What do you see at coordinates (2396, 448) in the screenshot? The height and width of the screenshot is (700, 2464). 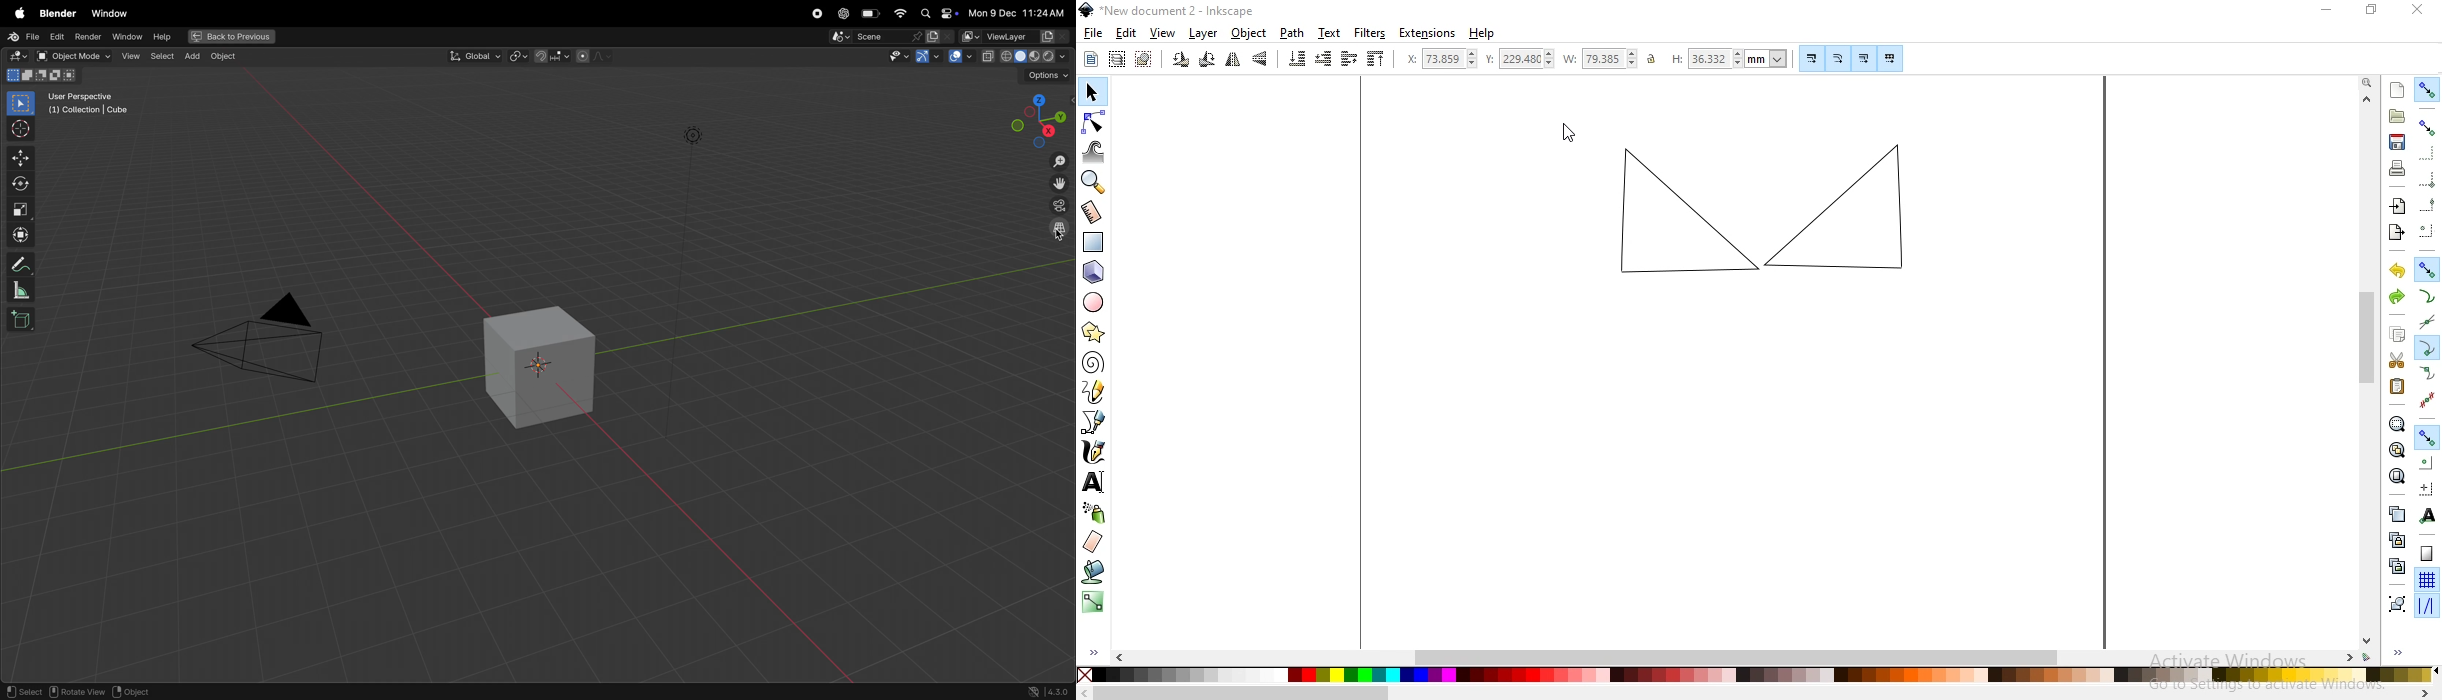 I see `zoom to fit drawing in window` at bounding box center [2396, 448].